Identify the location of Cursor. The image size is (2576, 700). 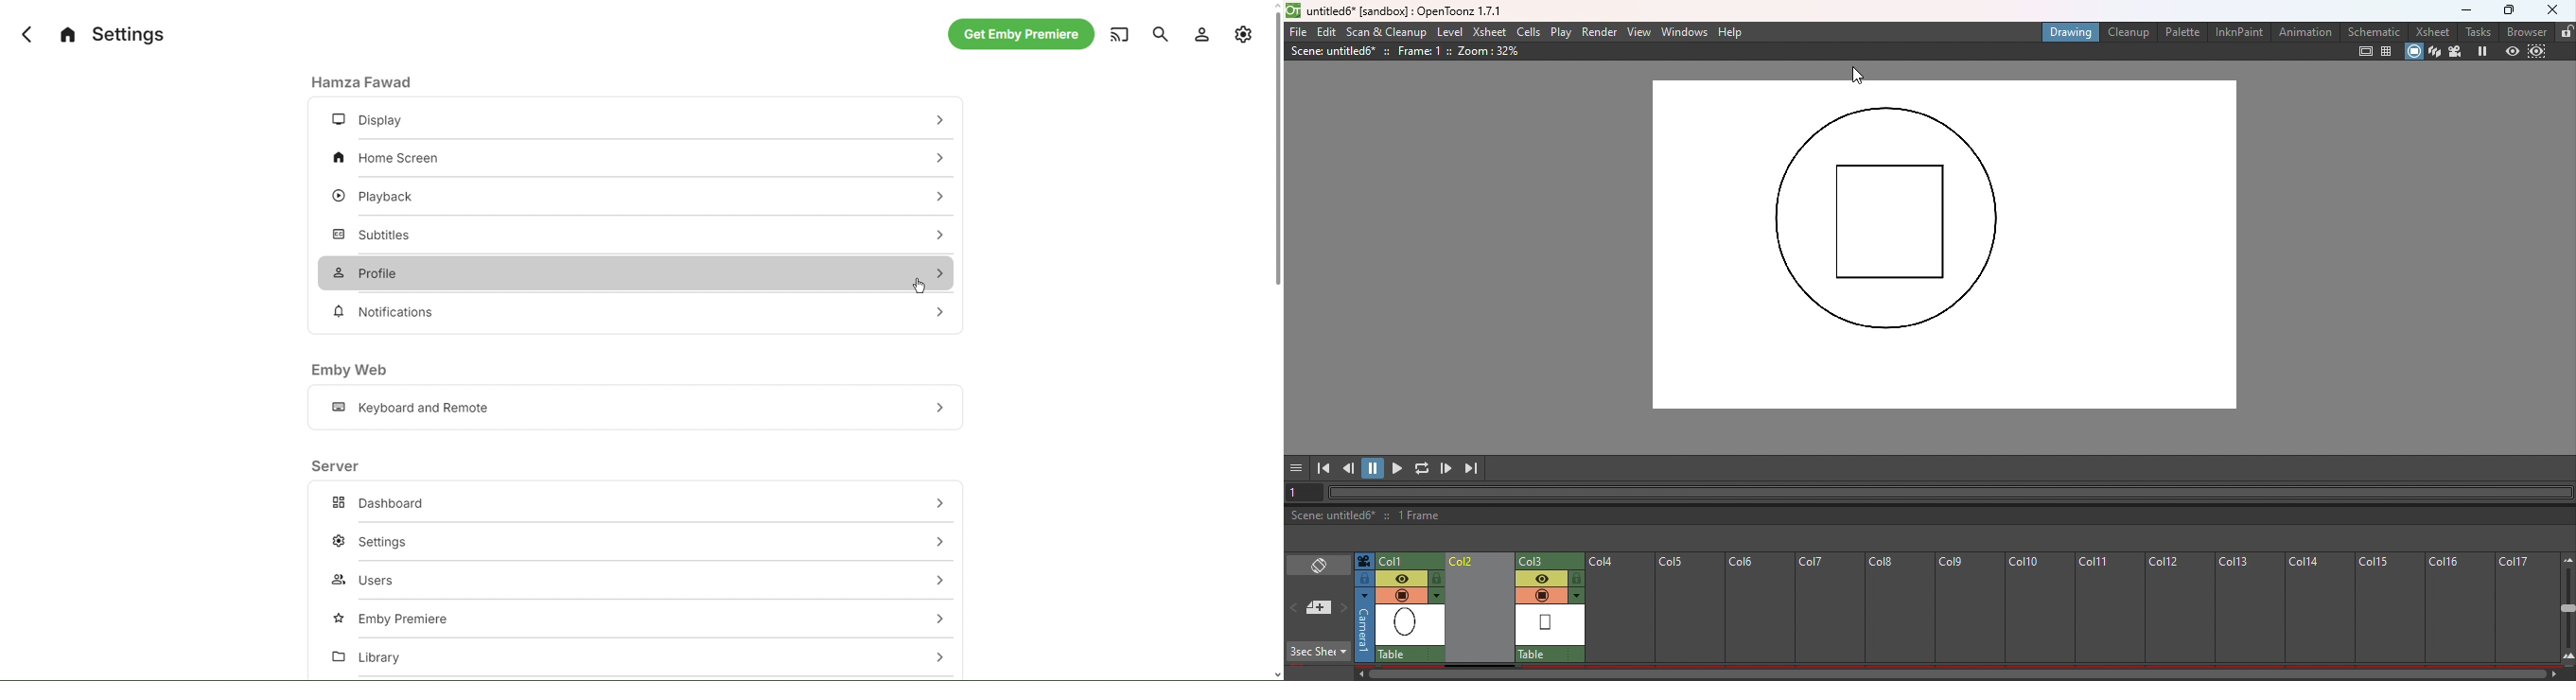
(918, 285).